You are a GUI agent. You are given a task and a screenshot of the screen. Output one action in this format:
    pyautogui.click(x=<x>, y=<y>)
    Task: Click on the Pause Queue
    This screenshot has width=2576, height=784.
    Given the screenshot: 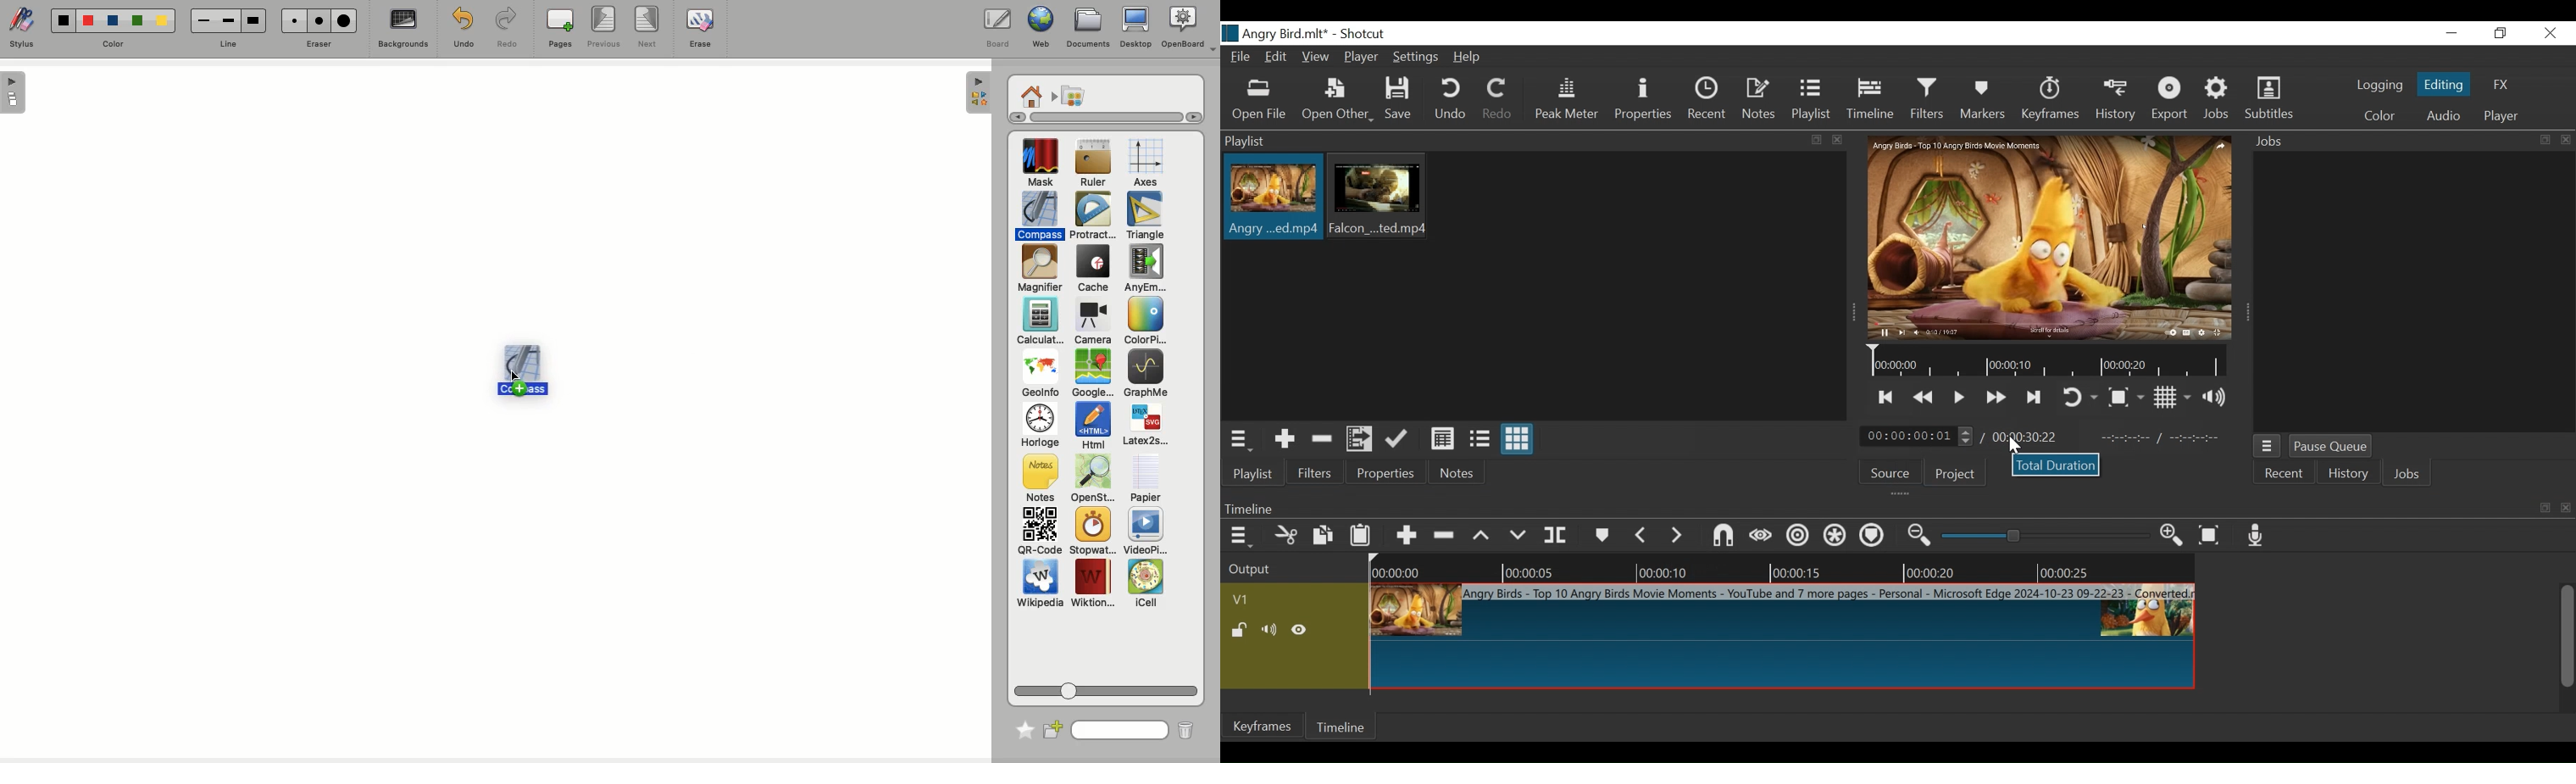 What is the action you would take?
    pyautogui.click(x=2331, y=446)
    